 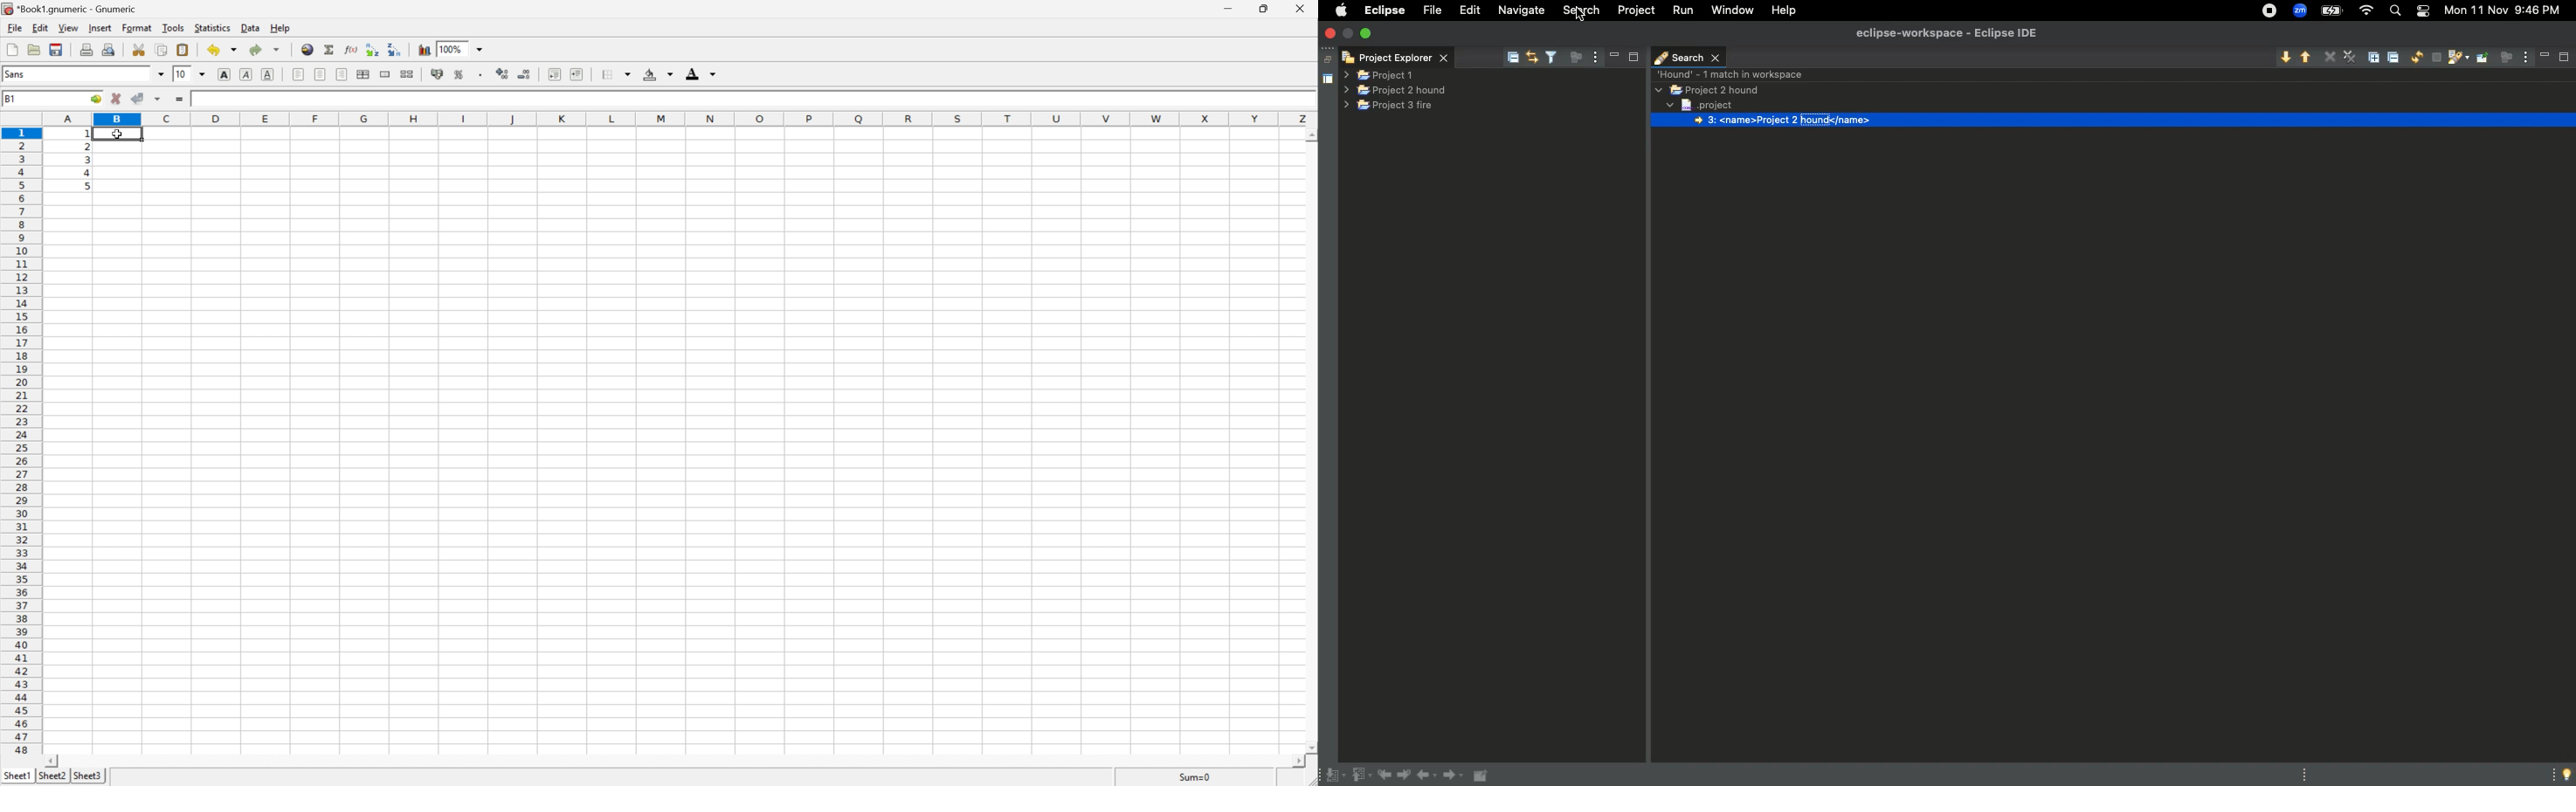 I want to click on Drop Down, so click(x=202, y=74).